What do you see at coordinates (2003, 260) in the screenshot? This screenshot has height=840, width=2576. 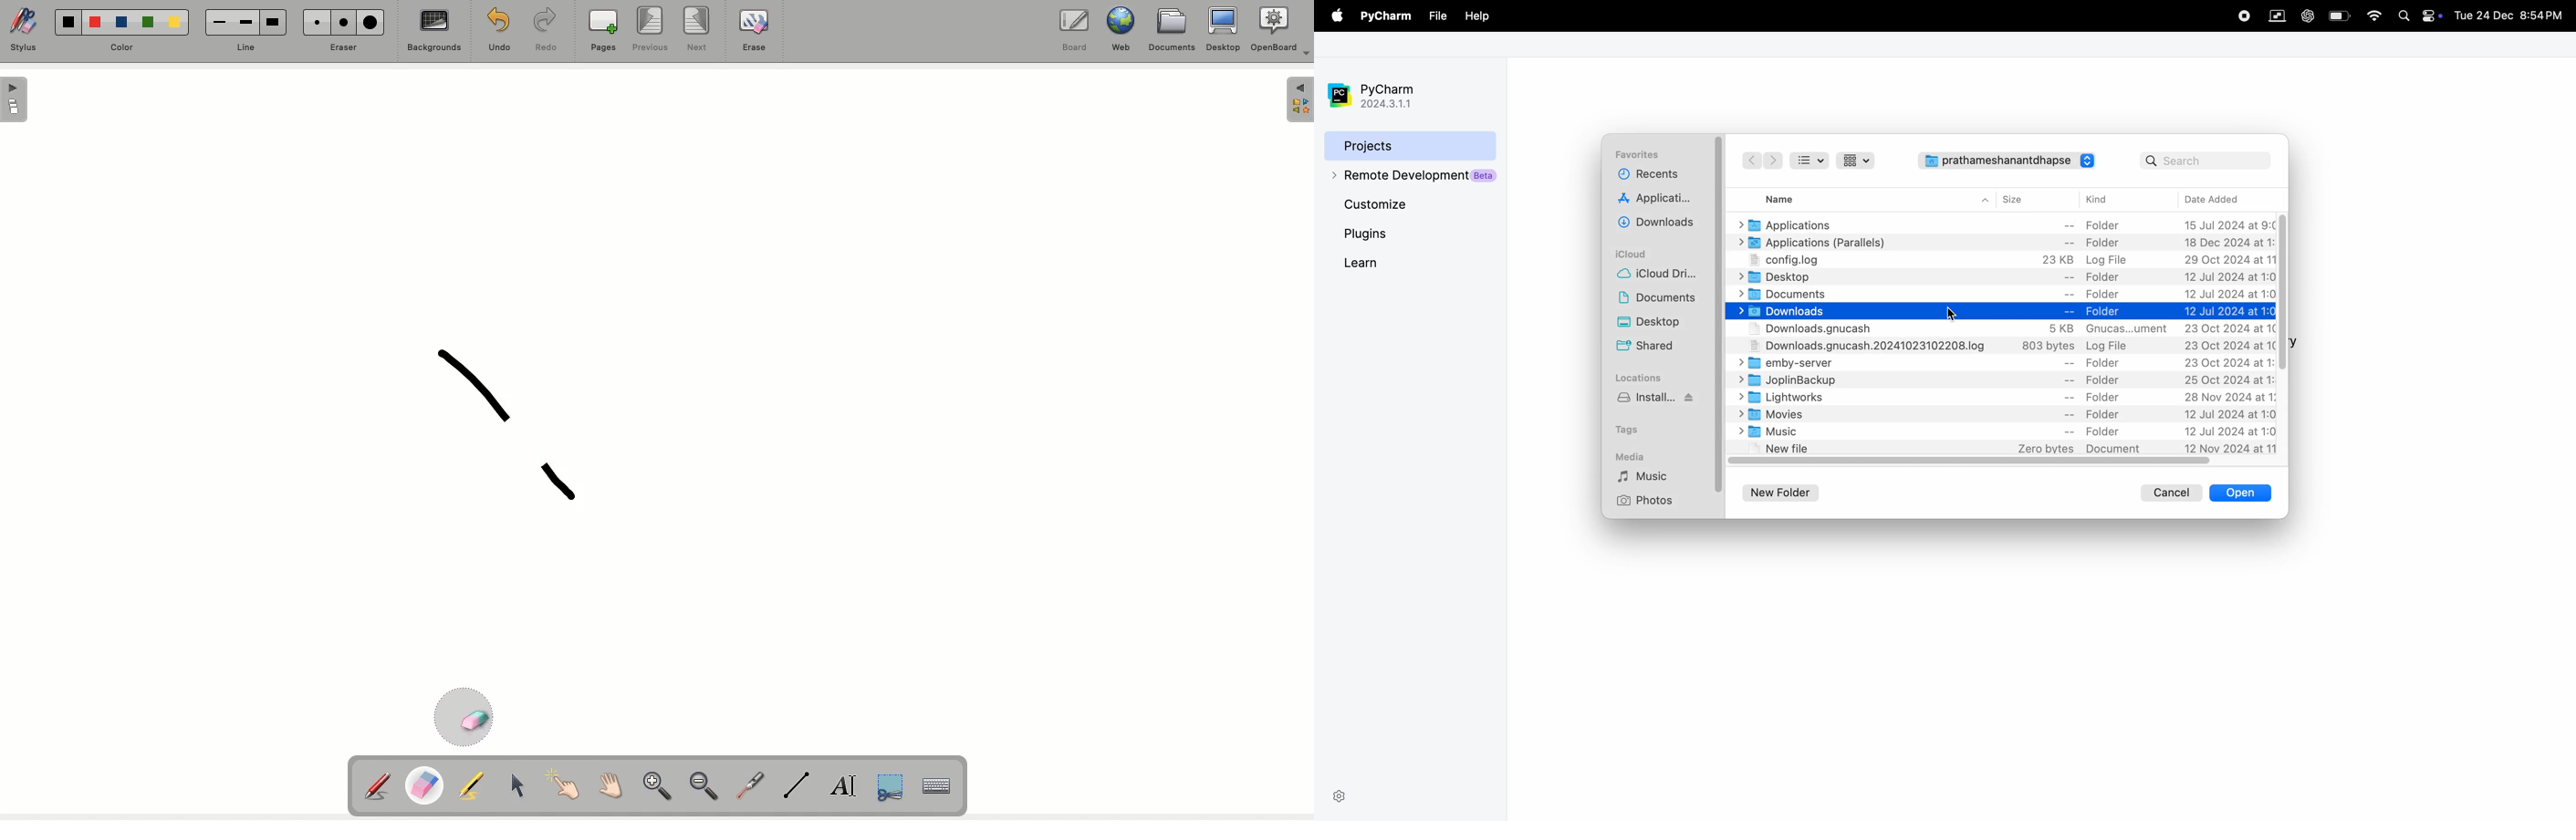 I see `config.log` at bounding box center [2003, 260].